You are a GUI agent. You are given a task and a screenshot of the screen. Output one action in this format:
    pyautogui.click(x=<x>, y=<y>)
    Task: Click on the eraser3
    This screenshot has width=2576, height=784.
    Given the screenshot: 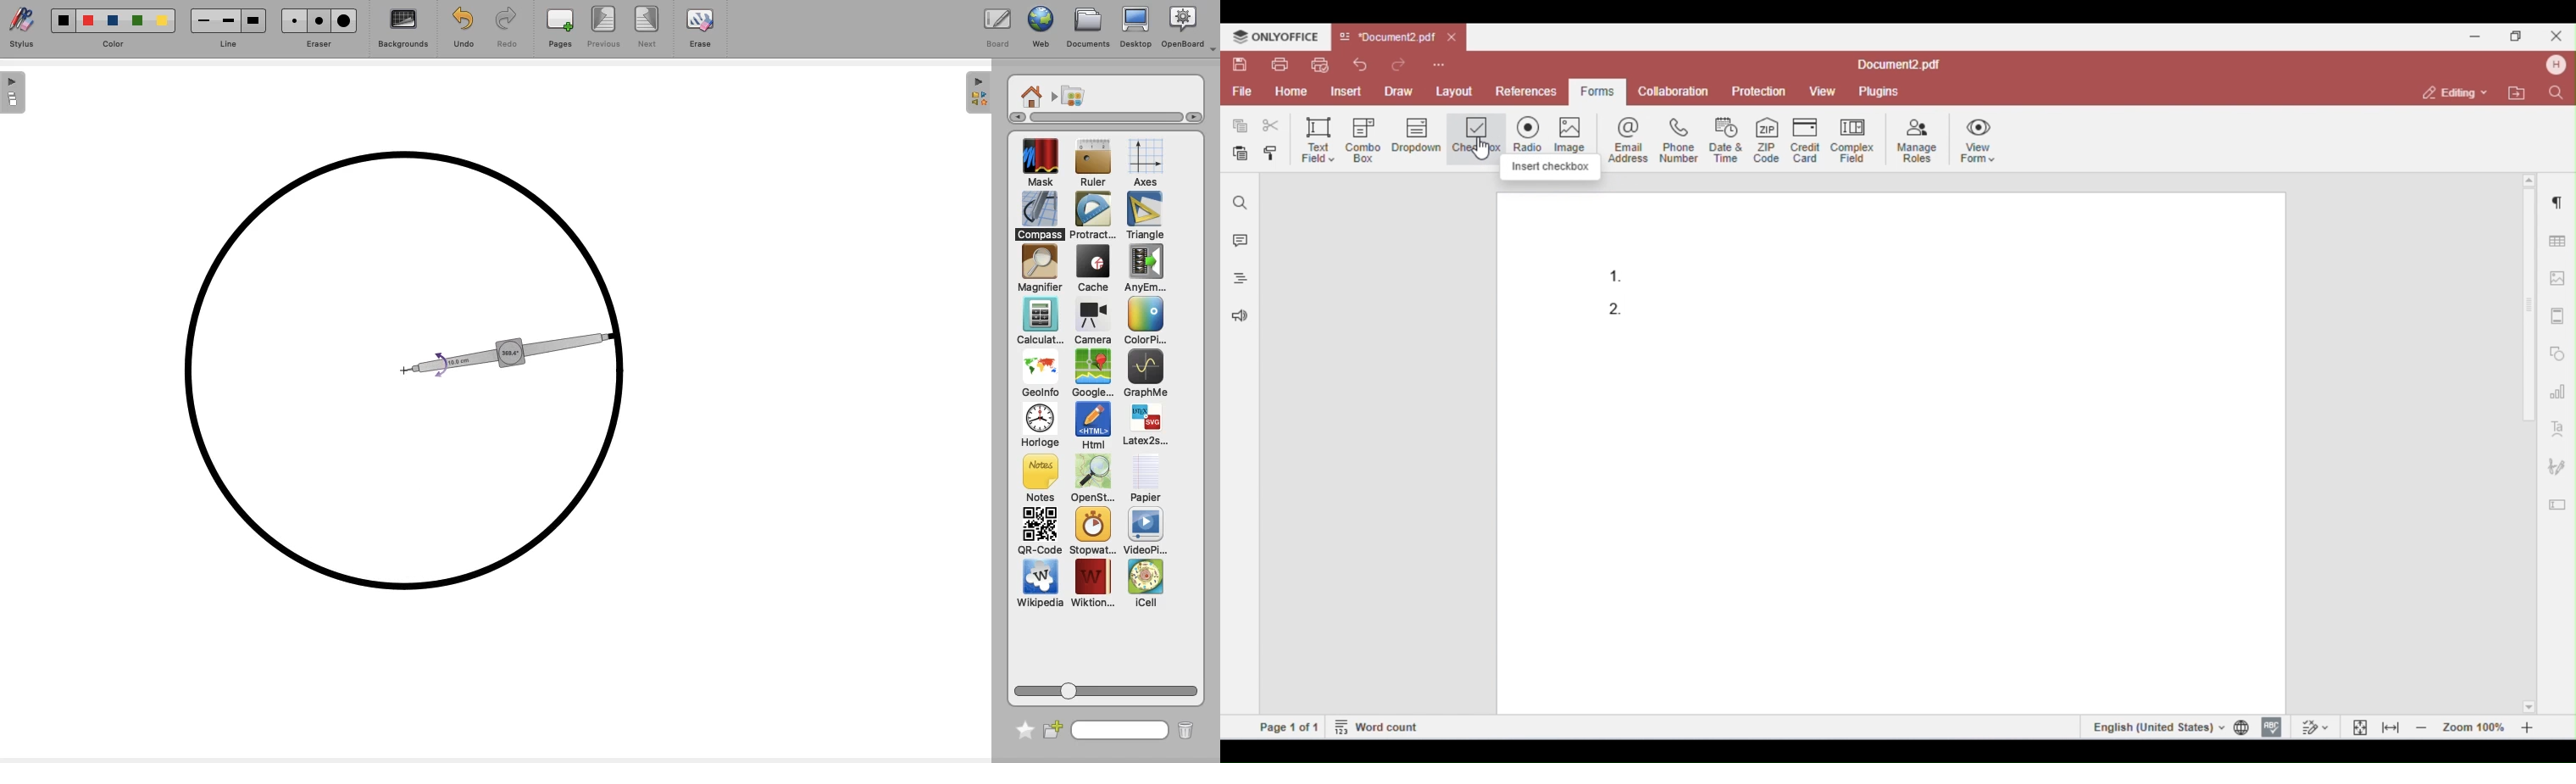 What is the action you would take?
    pyautogui.click(x=345, y=21)
    